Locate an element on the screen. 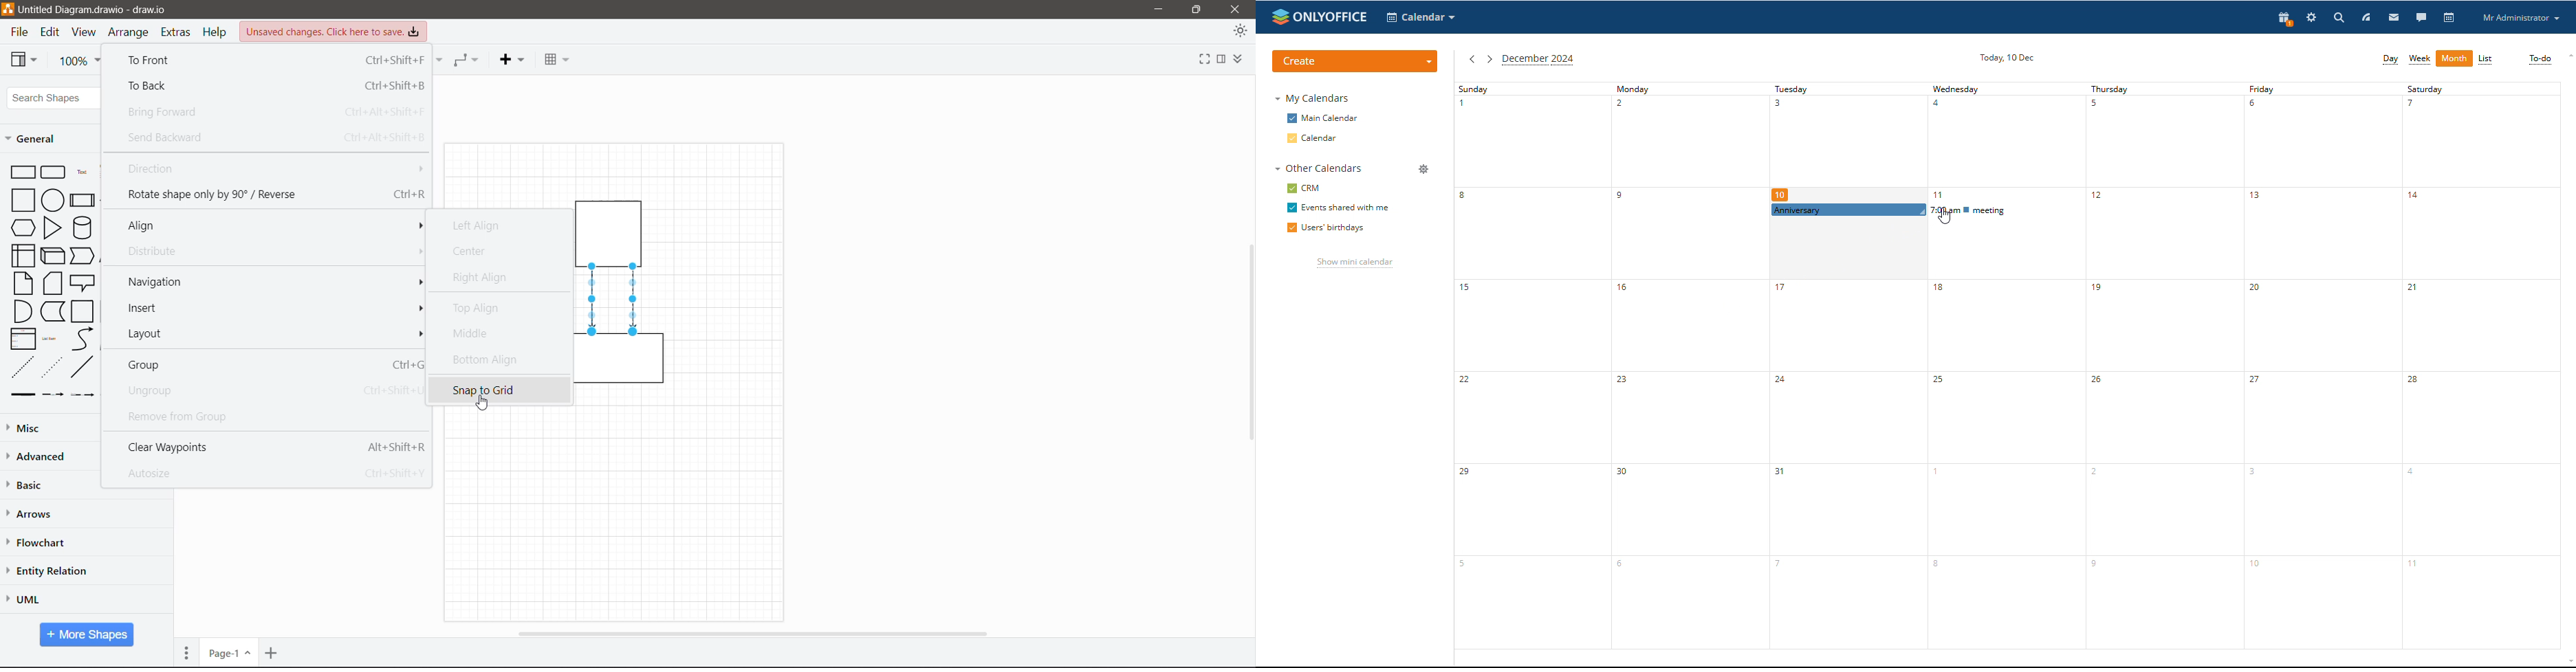  Autosize is located at coordinates (273, 473).